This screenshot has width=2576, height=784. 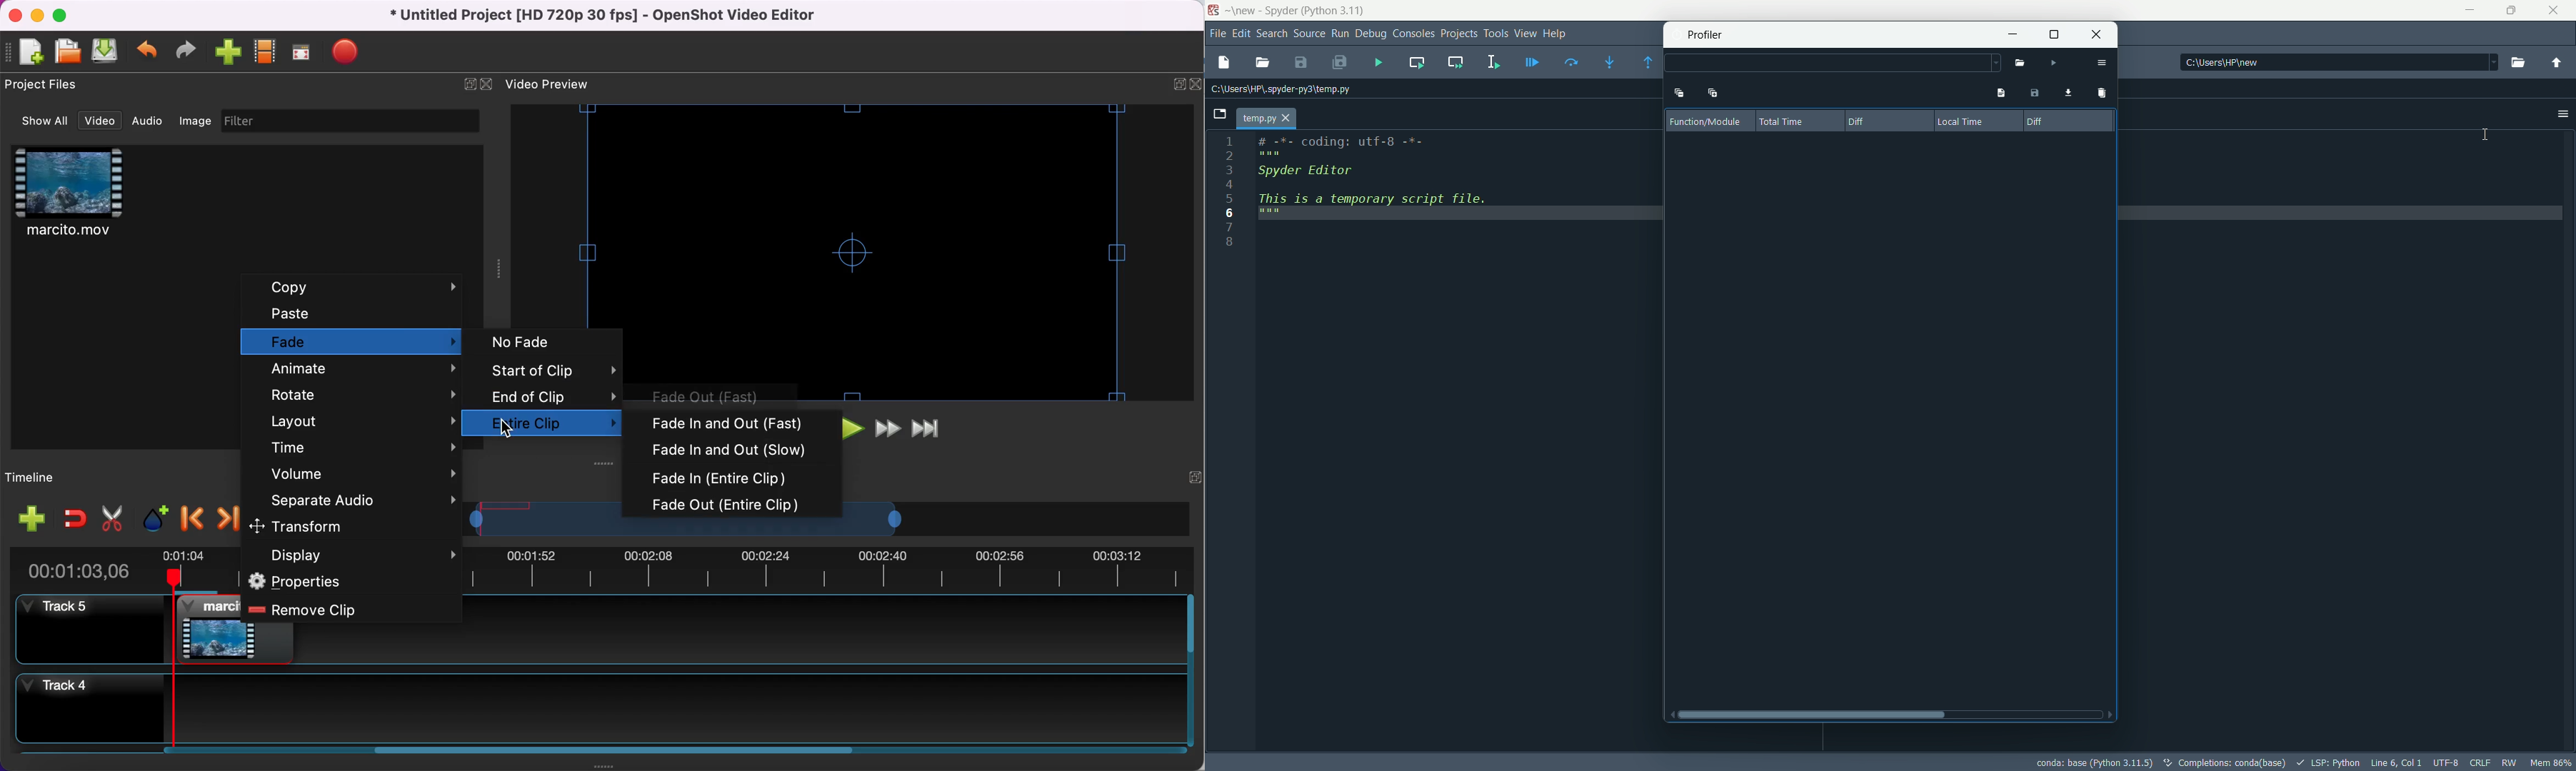 What do you see at coordinates (1216, 35) in the screenshot?
I see `file menu` at bounding box center [1216, 35].